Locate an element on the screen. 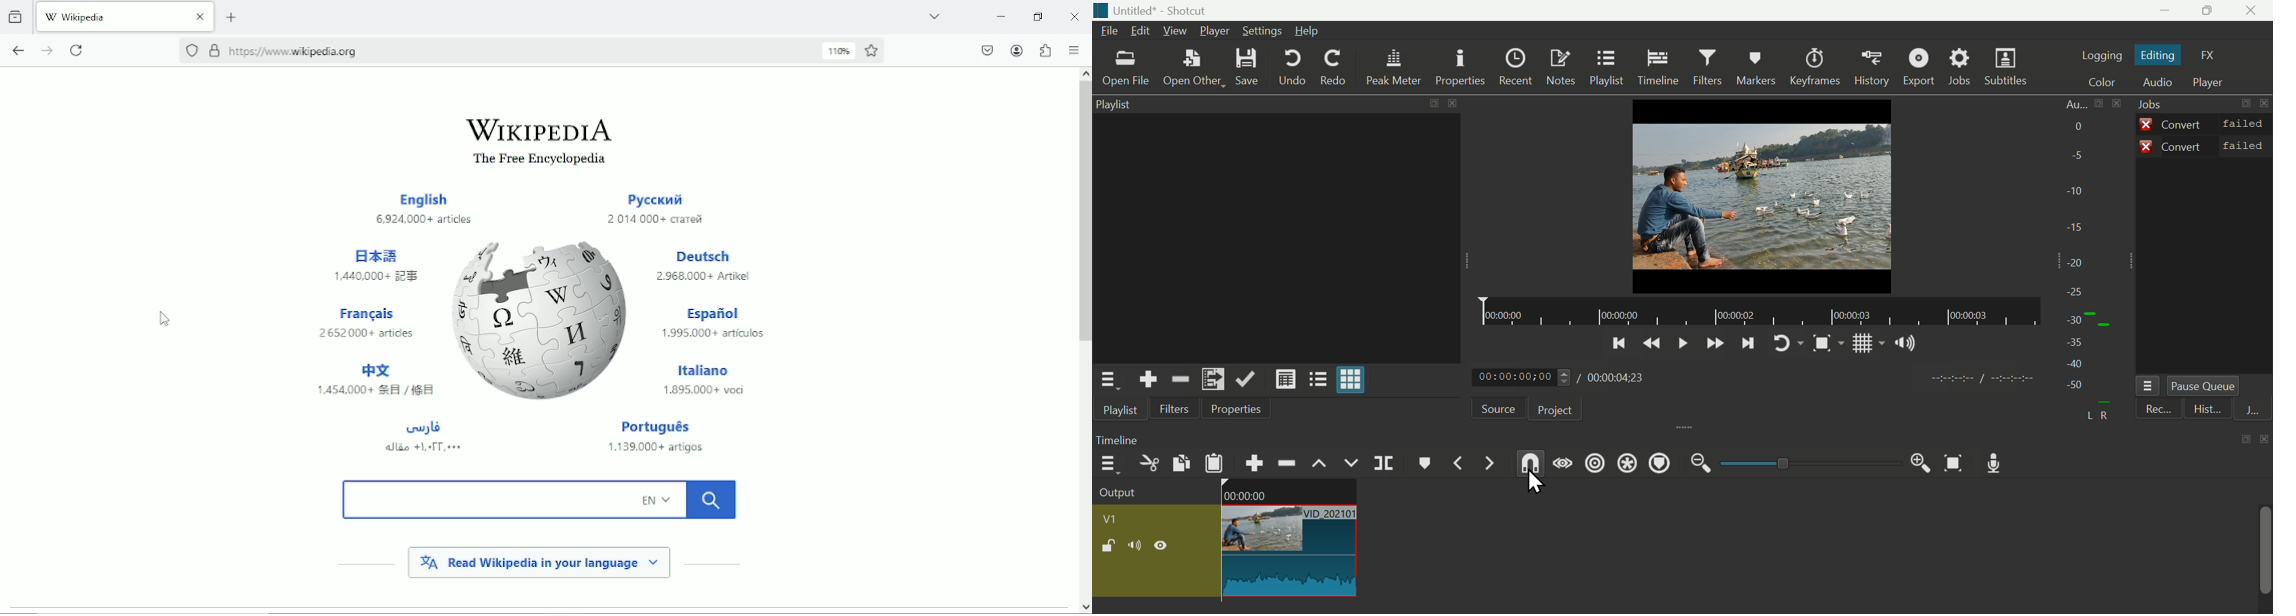 This screenshot has width=2296, height=616.  is located at coordinates (1491, 464).